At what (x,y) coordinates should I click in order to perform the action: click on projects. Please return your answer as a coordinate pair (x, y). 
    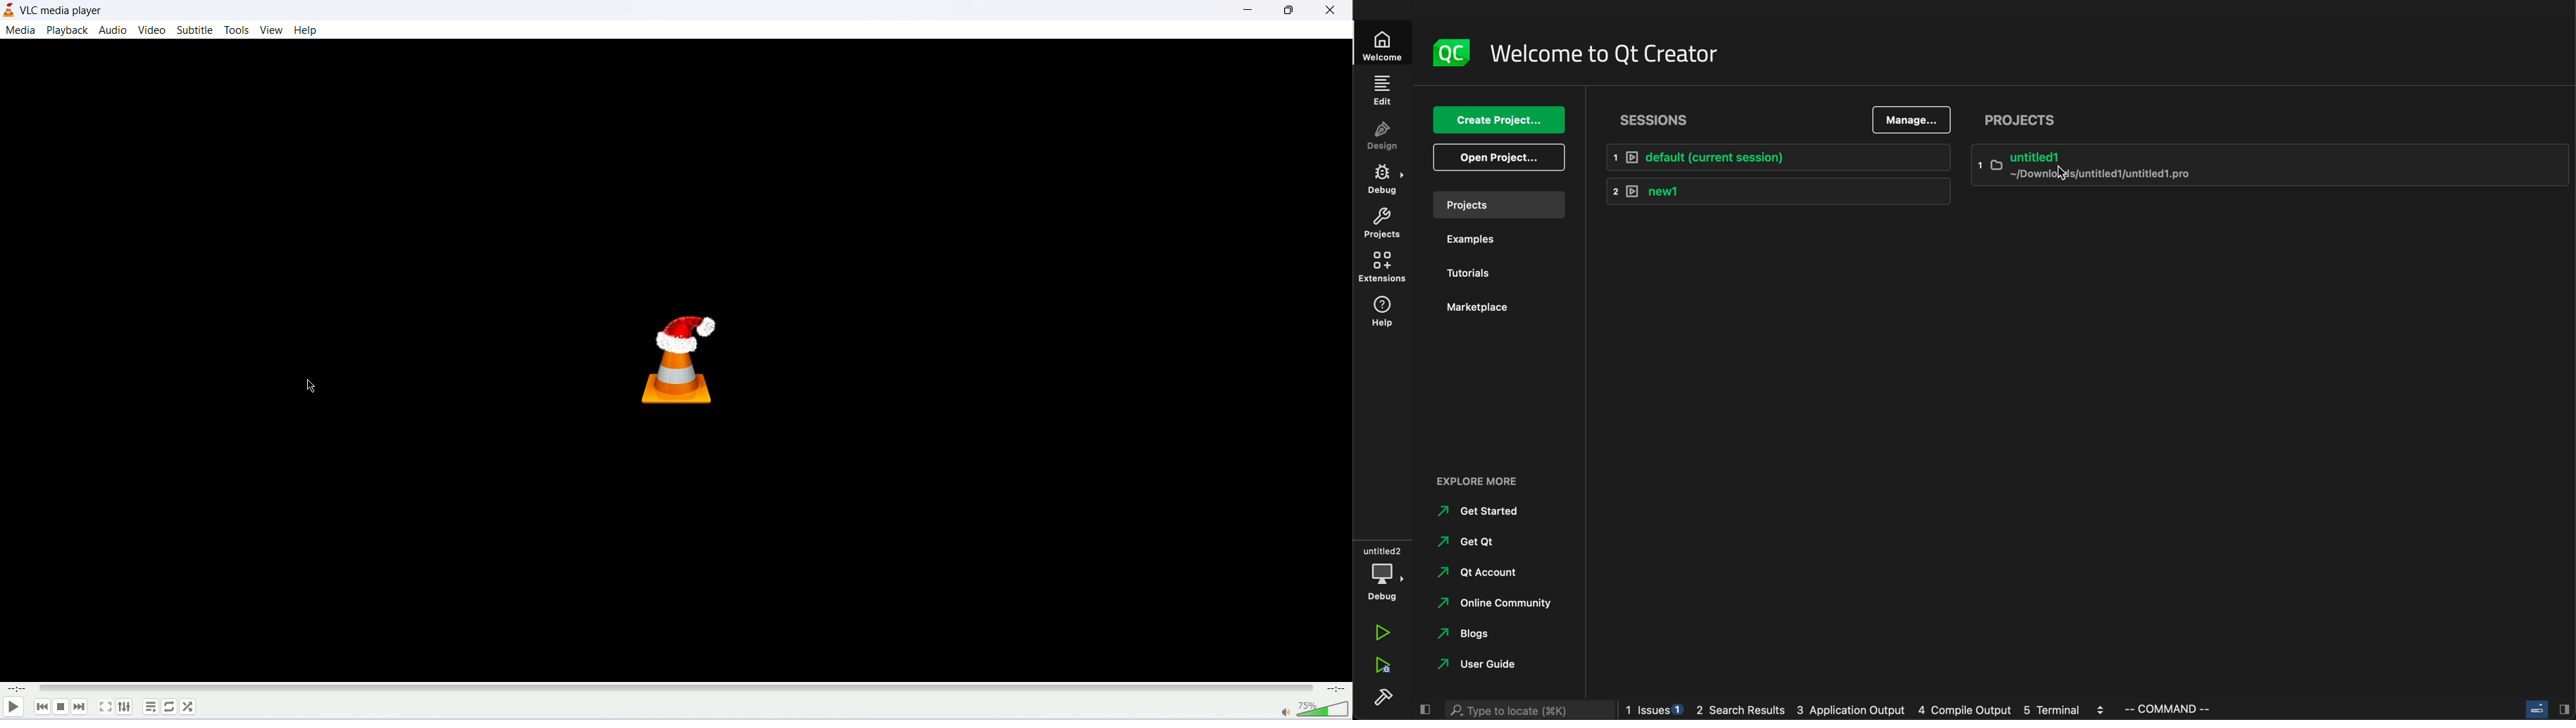
    Looking at the image, I should click on (1495, 204).